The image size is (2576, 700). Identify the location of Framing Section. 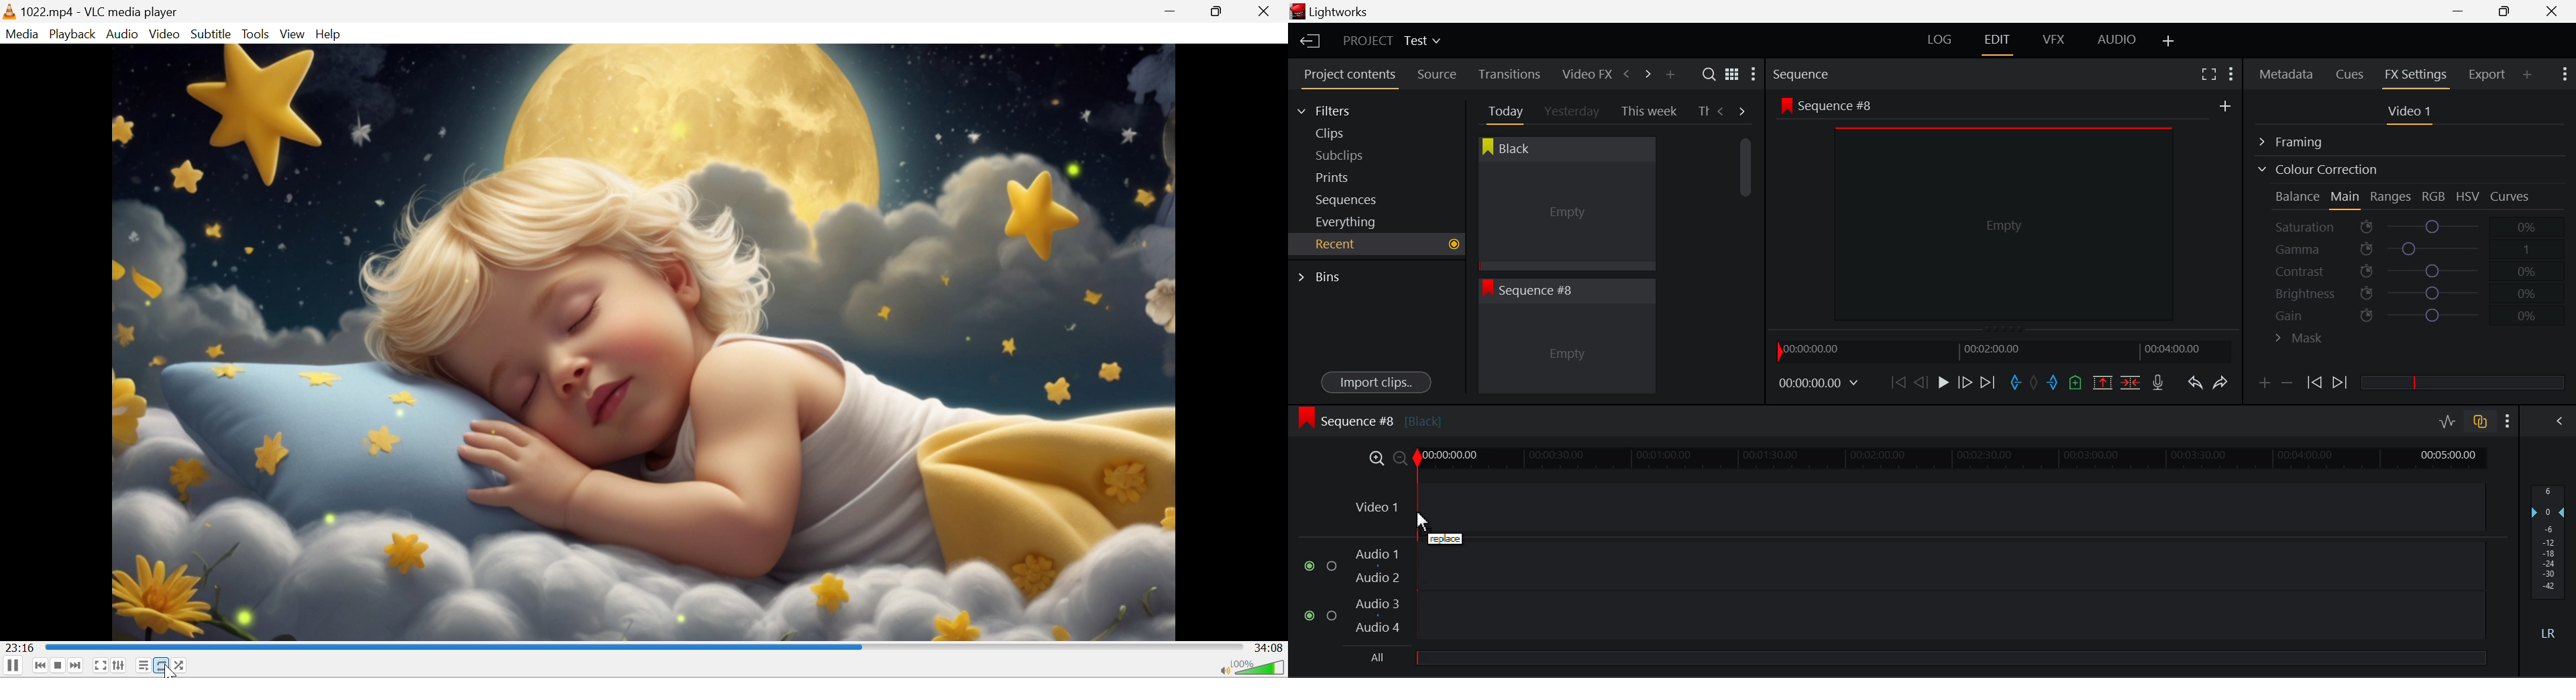
(2302, 140).